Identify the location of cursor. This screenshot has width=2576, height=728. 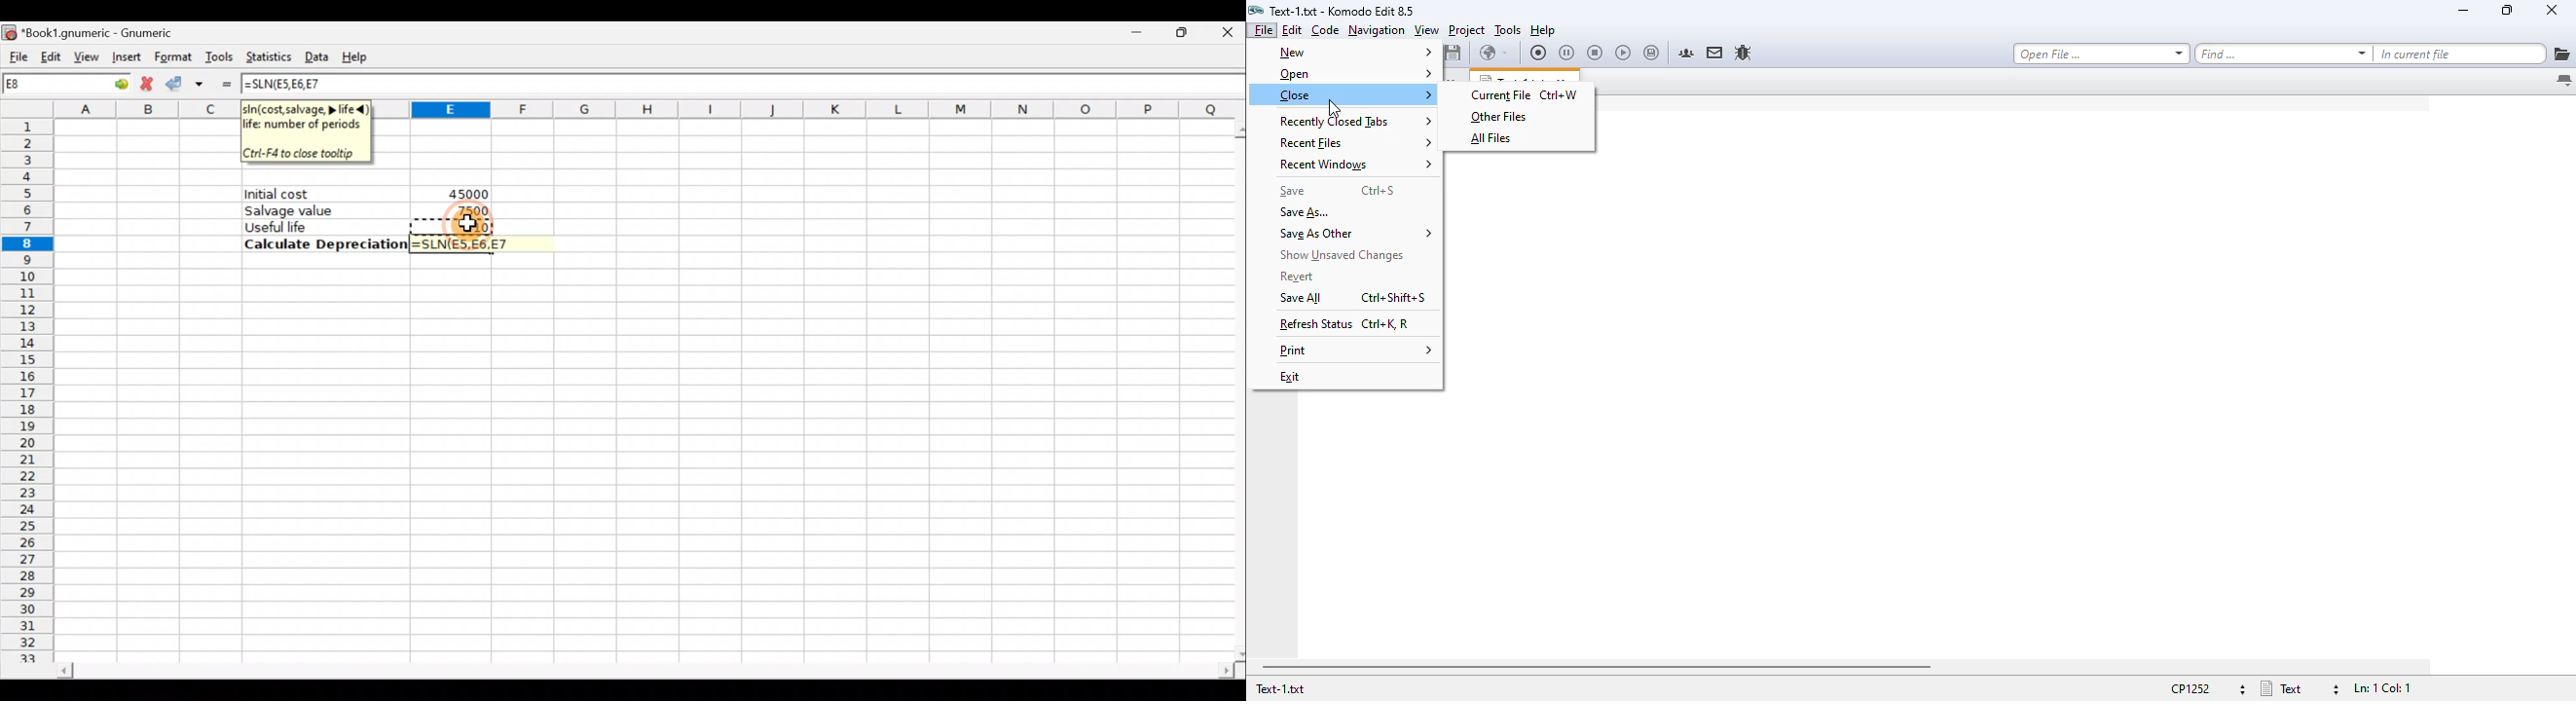
(1334, 108).